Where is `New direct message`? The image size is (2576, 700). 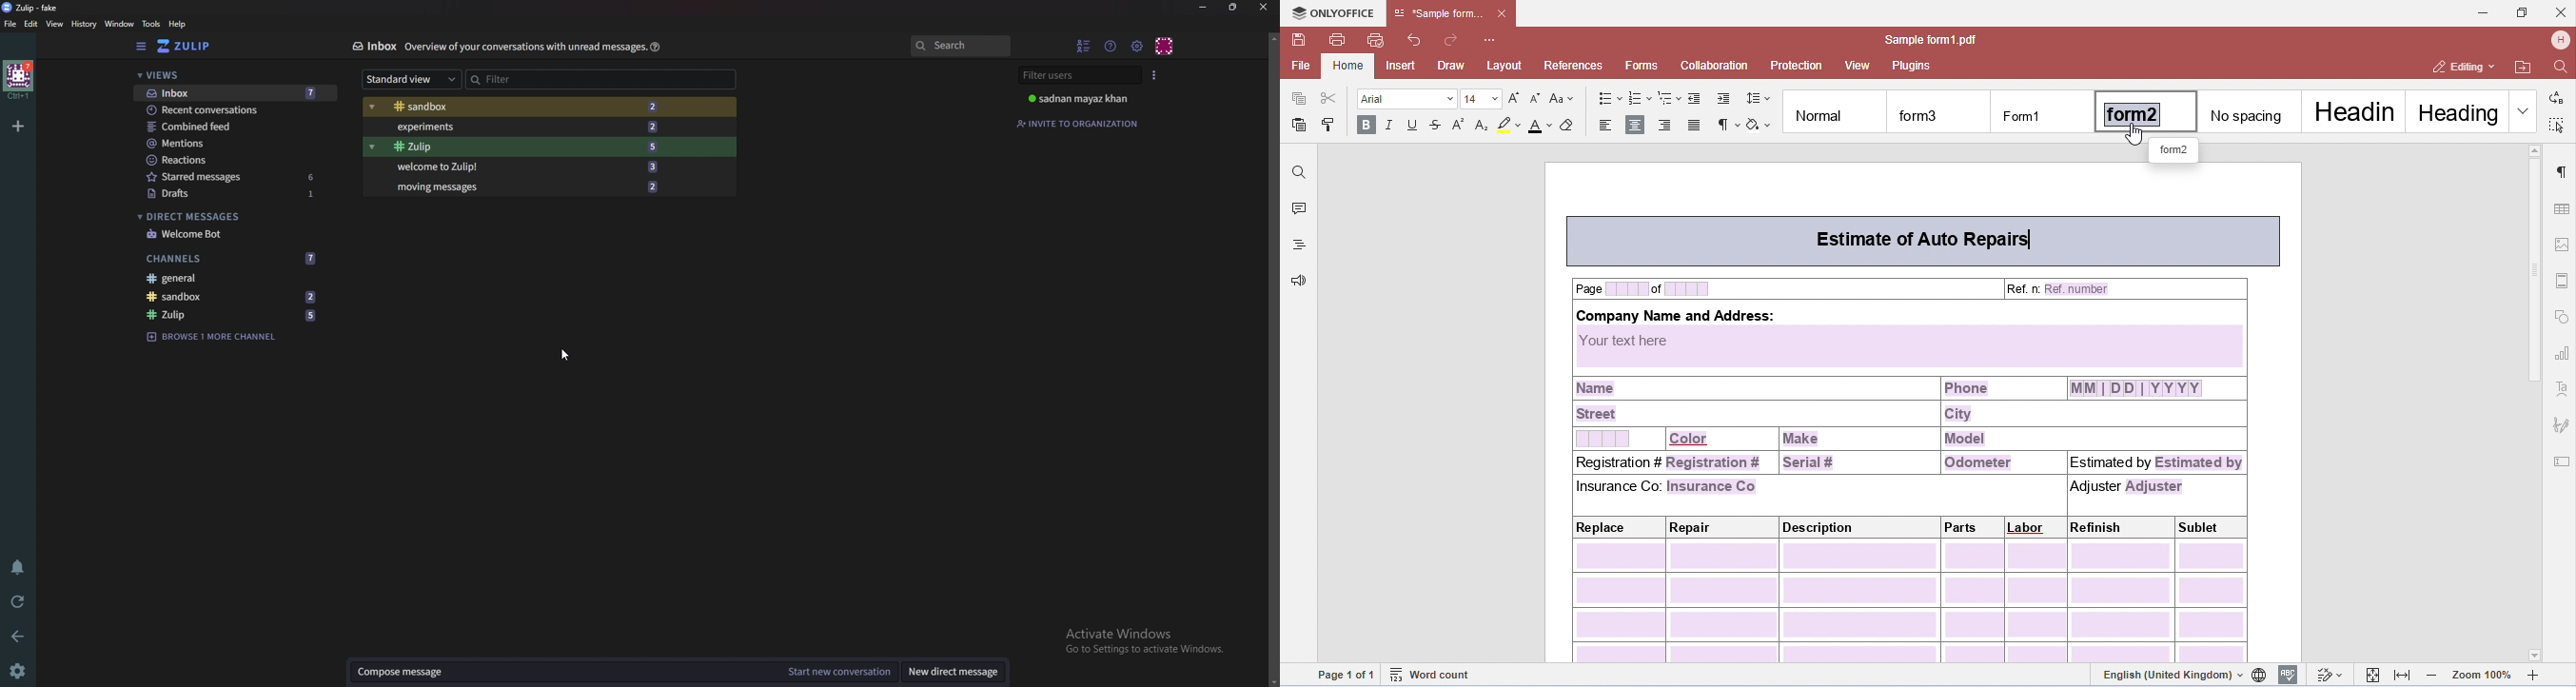 New direct message is located at coordinates (954, 670).